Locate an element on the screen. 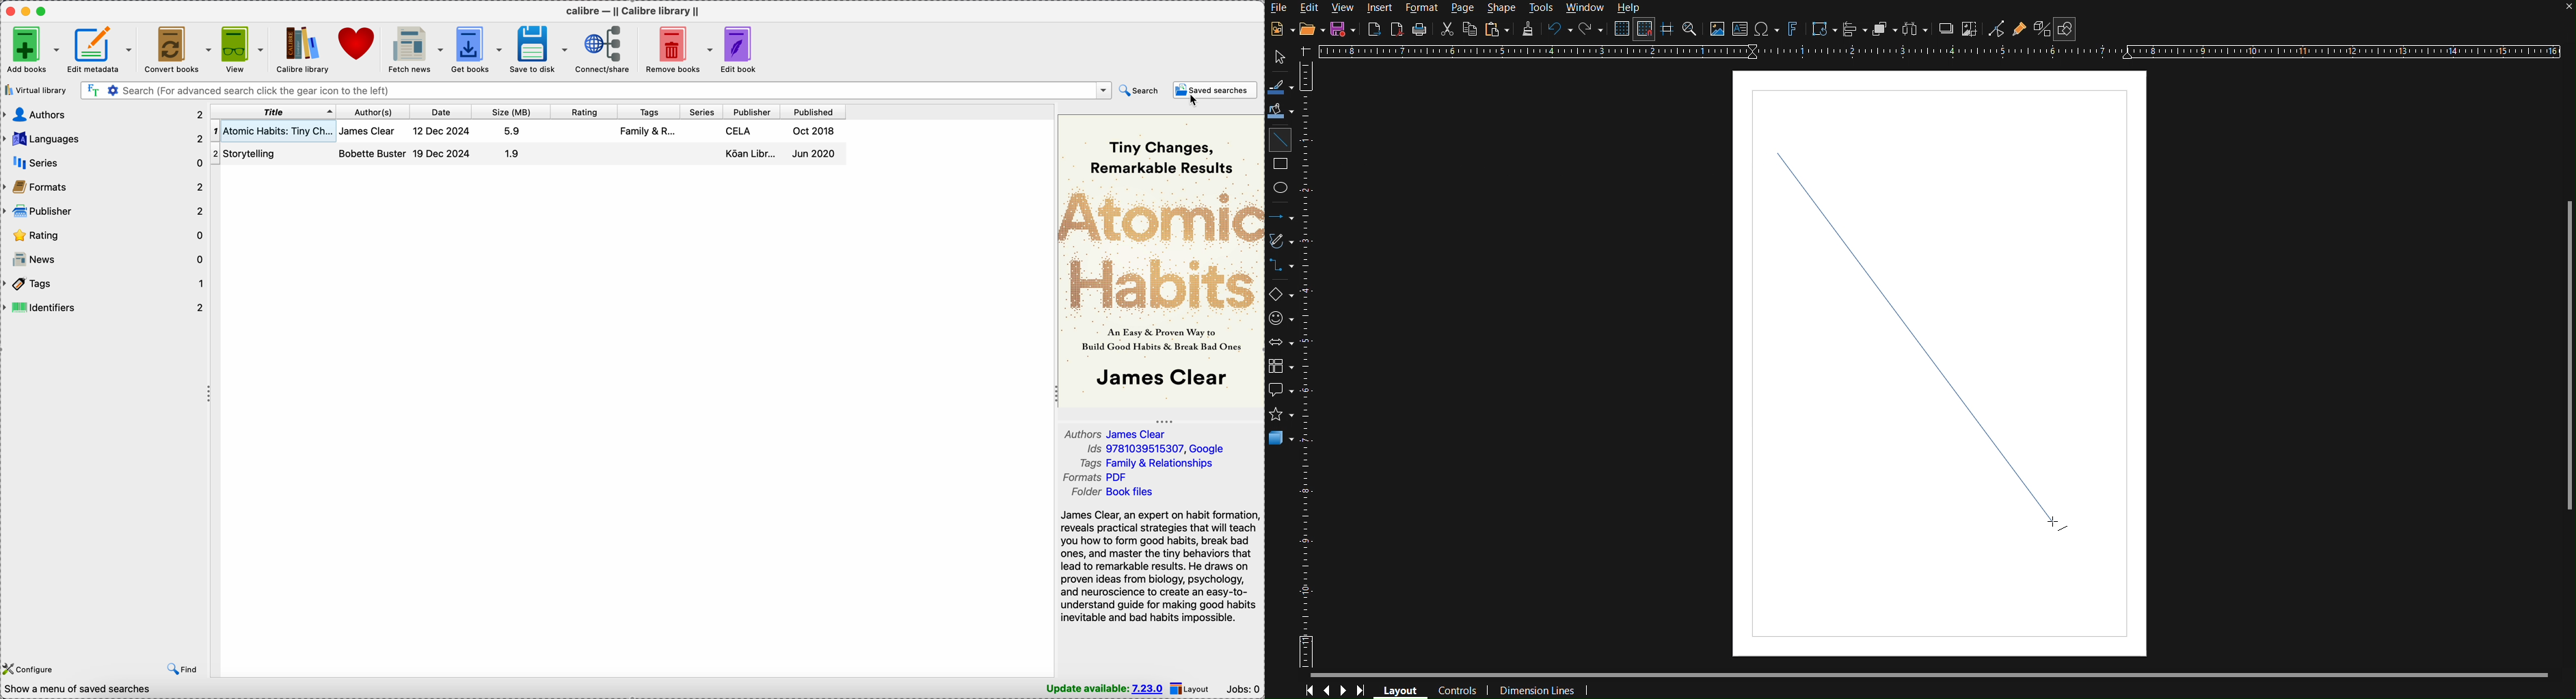 The width and height of the screenshot is (2576, 700). book cover preview is located at coordinates (1161, 259).